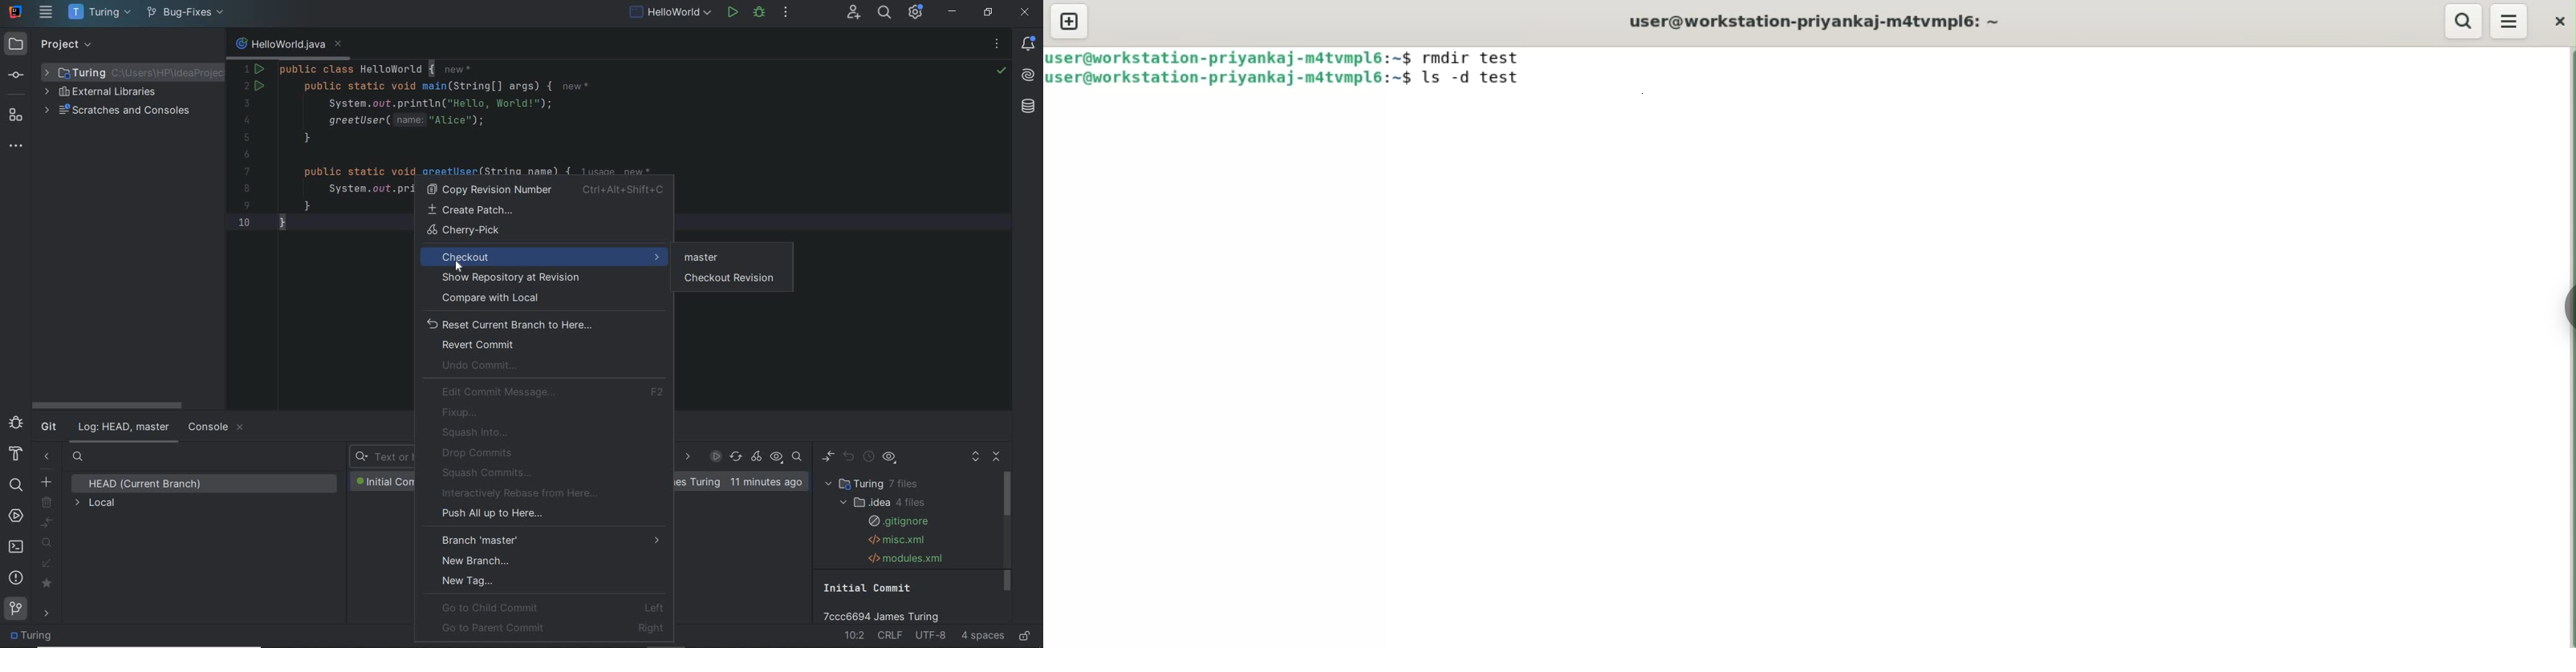 The height and width of the screenshot is (672, 2576). I want to click on user@workstation-priyankaj-m4tvmpl6: ~, so click(1823, 21).